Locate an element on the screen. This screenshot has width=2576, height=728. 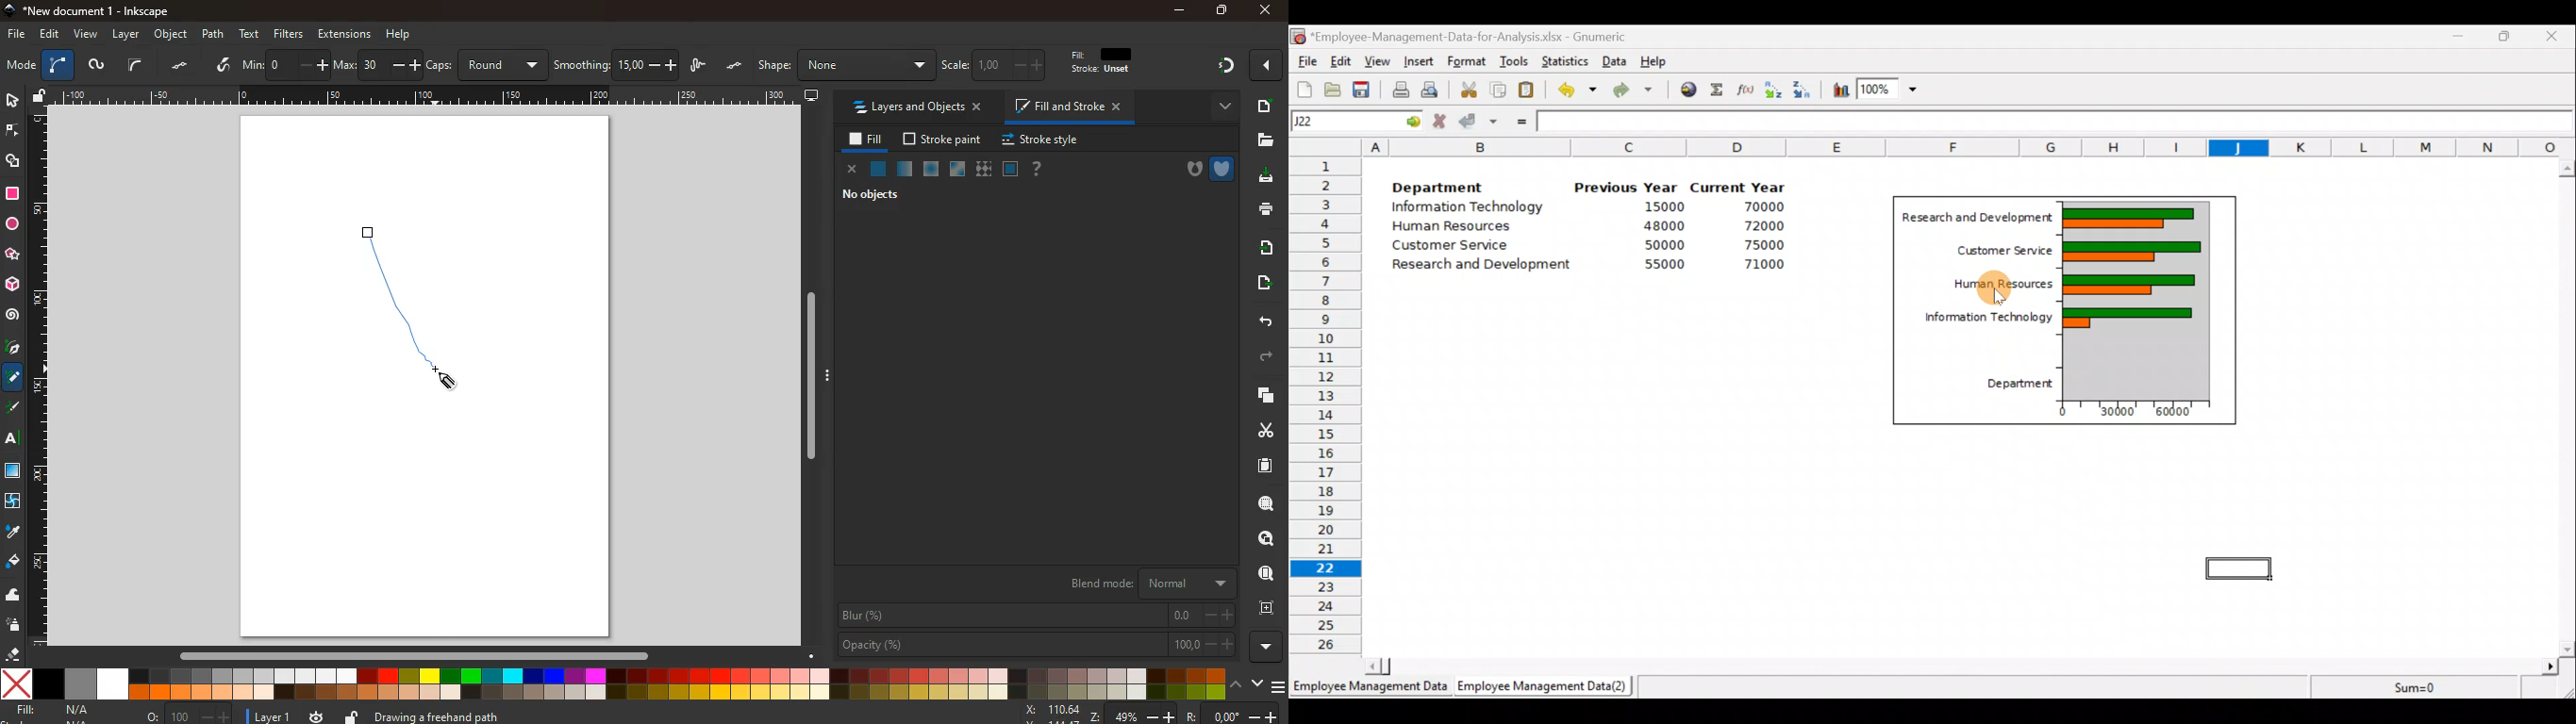
71000 is located at coordinates (1762, 266).